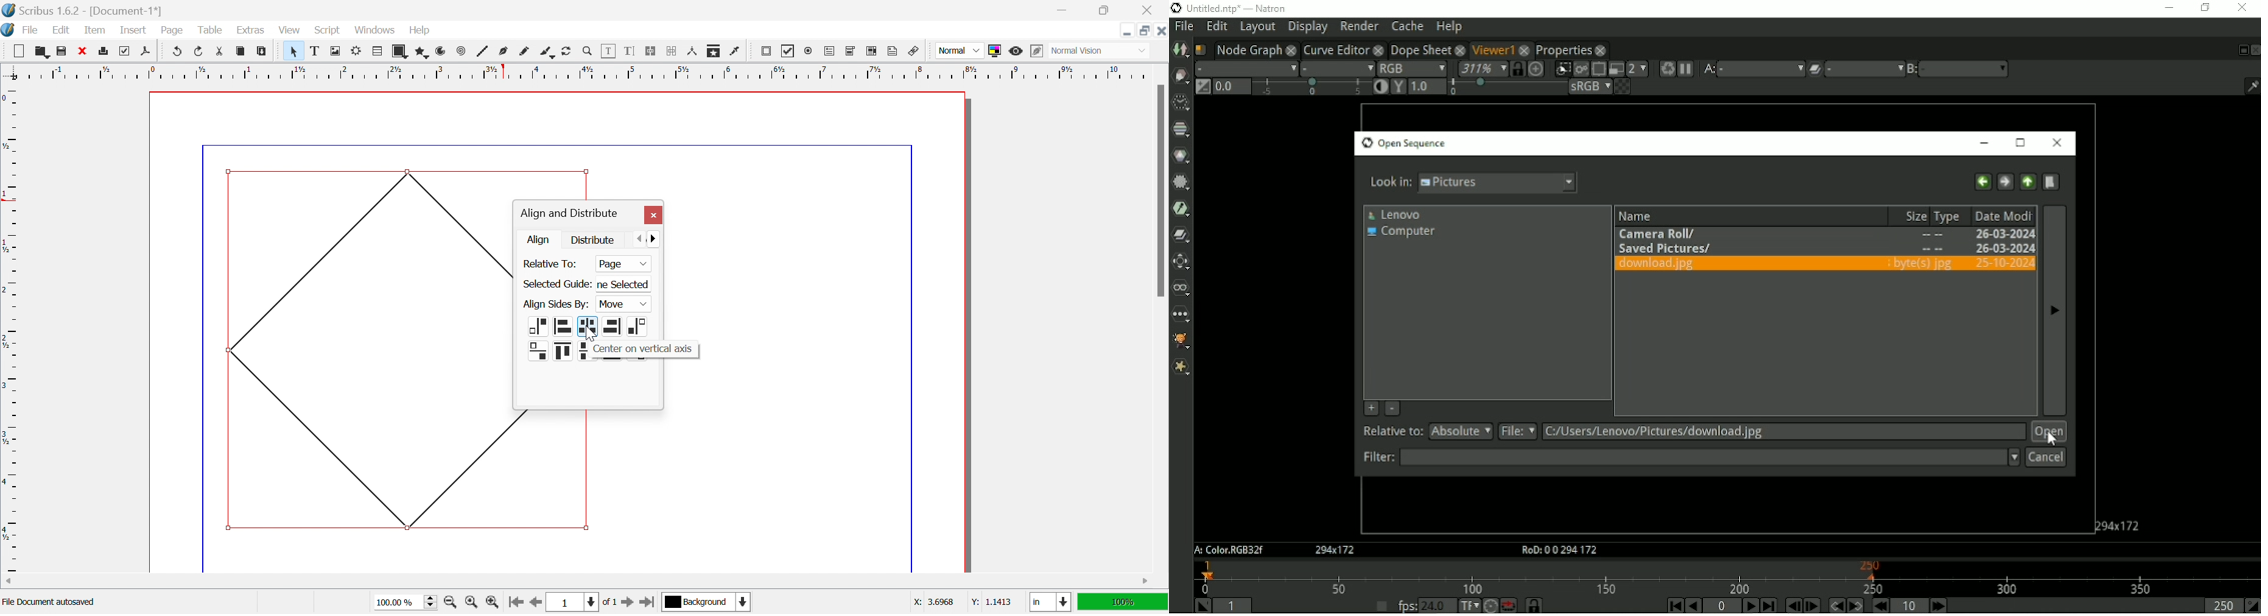 This screenshot has width=2268, height=616. I want to click on Scroll left, so click(10, 582).